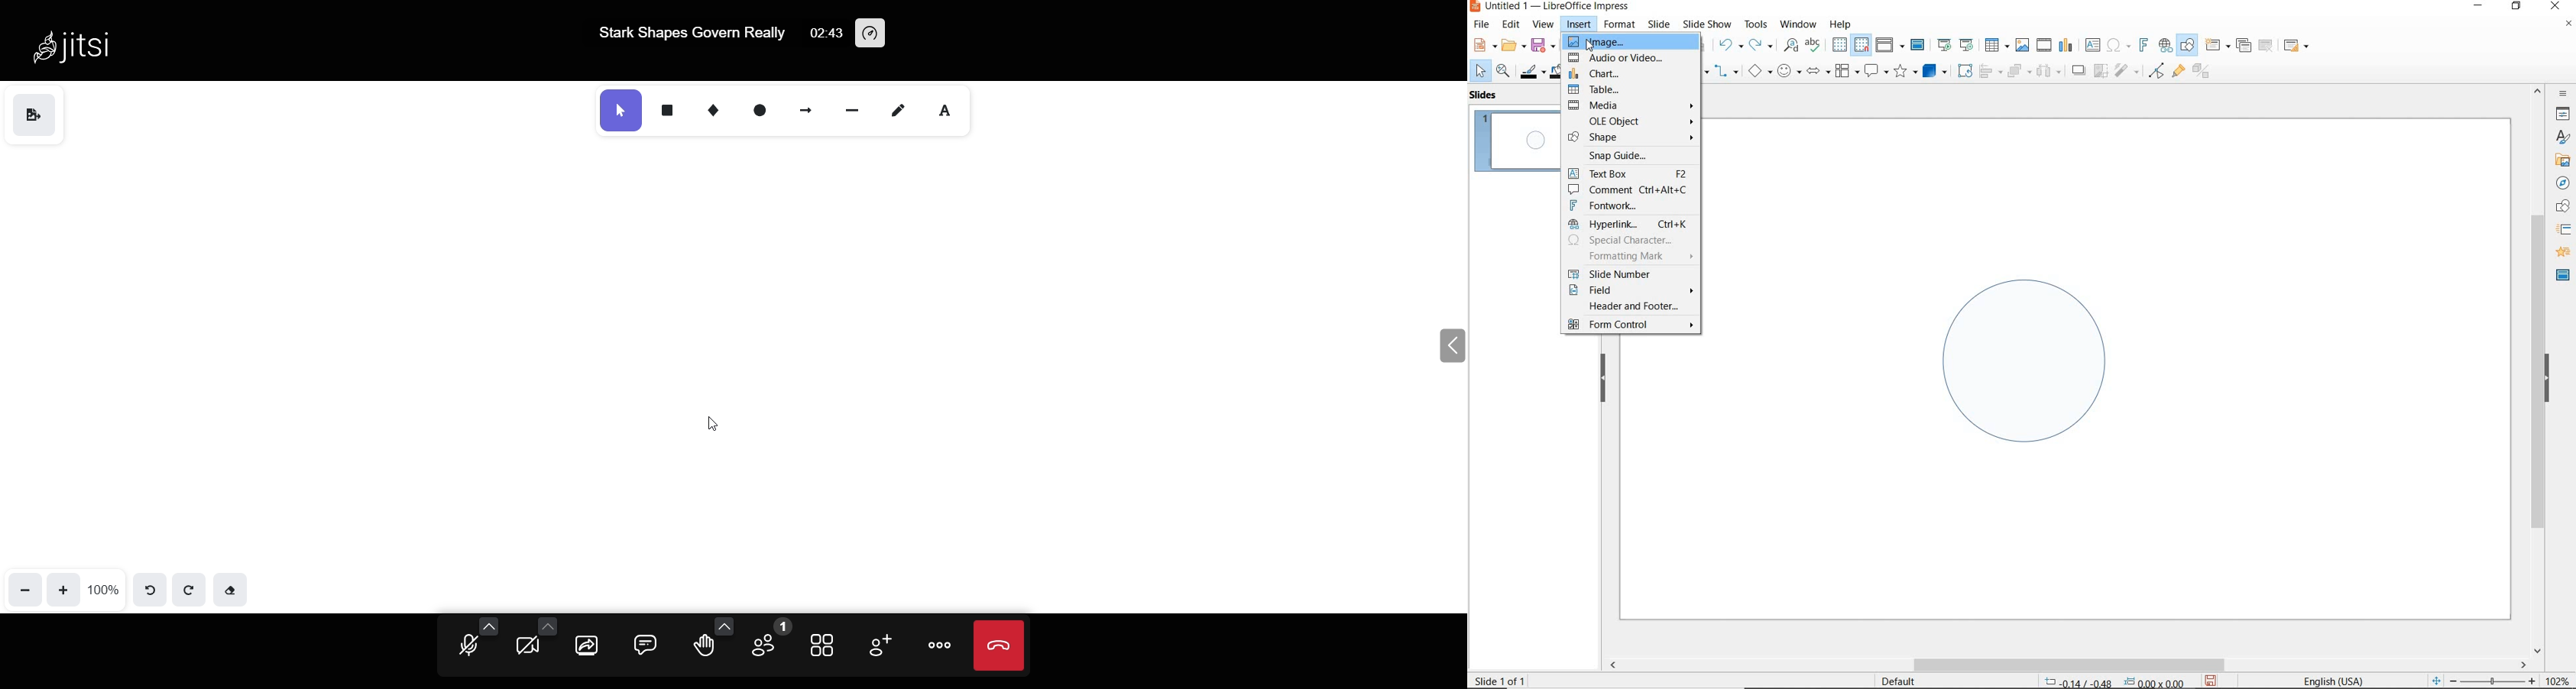 Image resolution: width=2576 pixels, height=700 pixels. Describe the element at coordinates (1632, 59) in the screenshot. I see `AUDIO OR VIDEO` at that location.